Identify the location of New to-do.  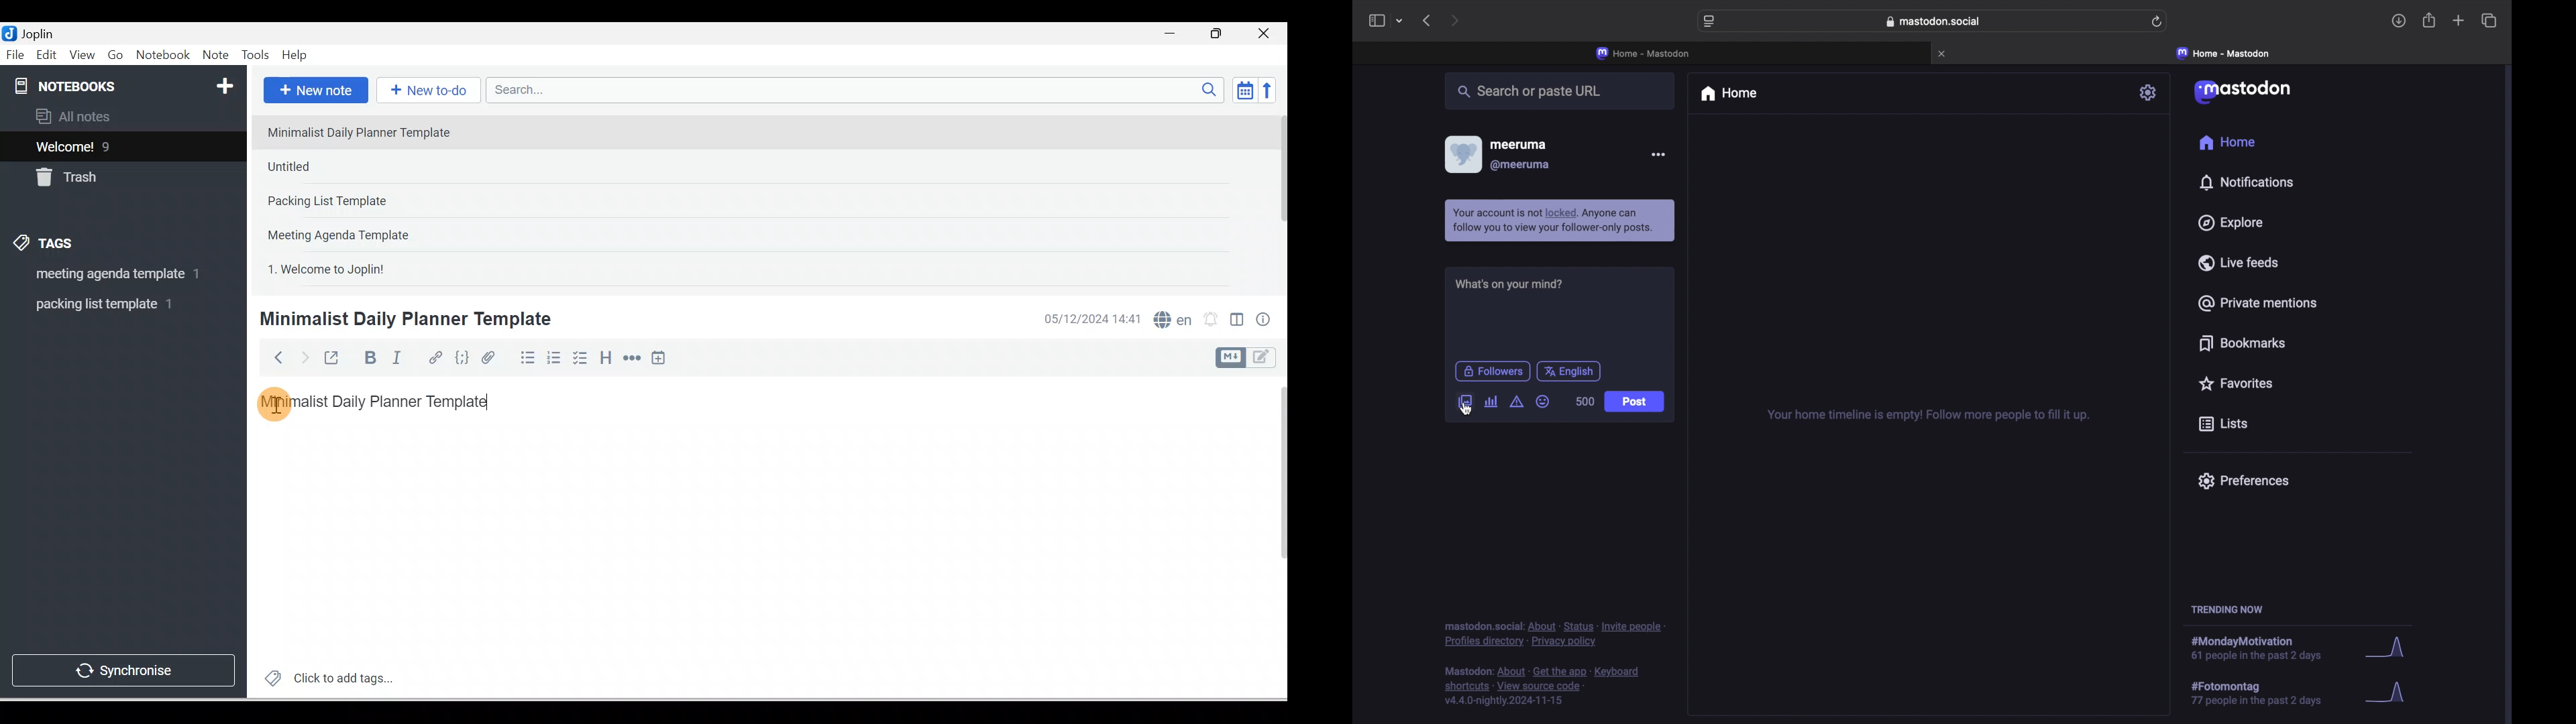
(425, 91).